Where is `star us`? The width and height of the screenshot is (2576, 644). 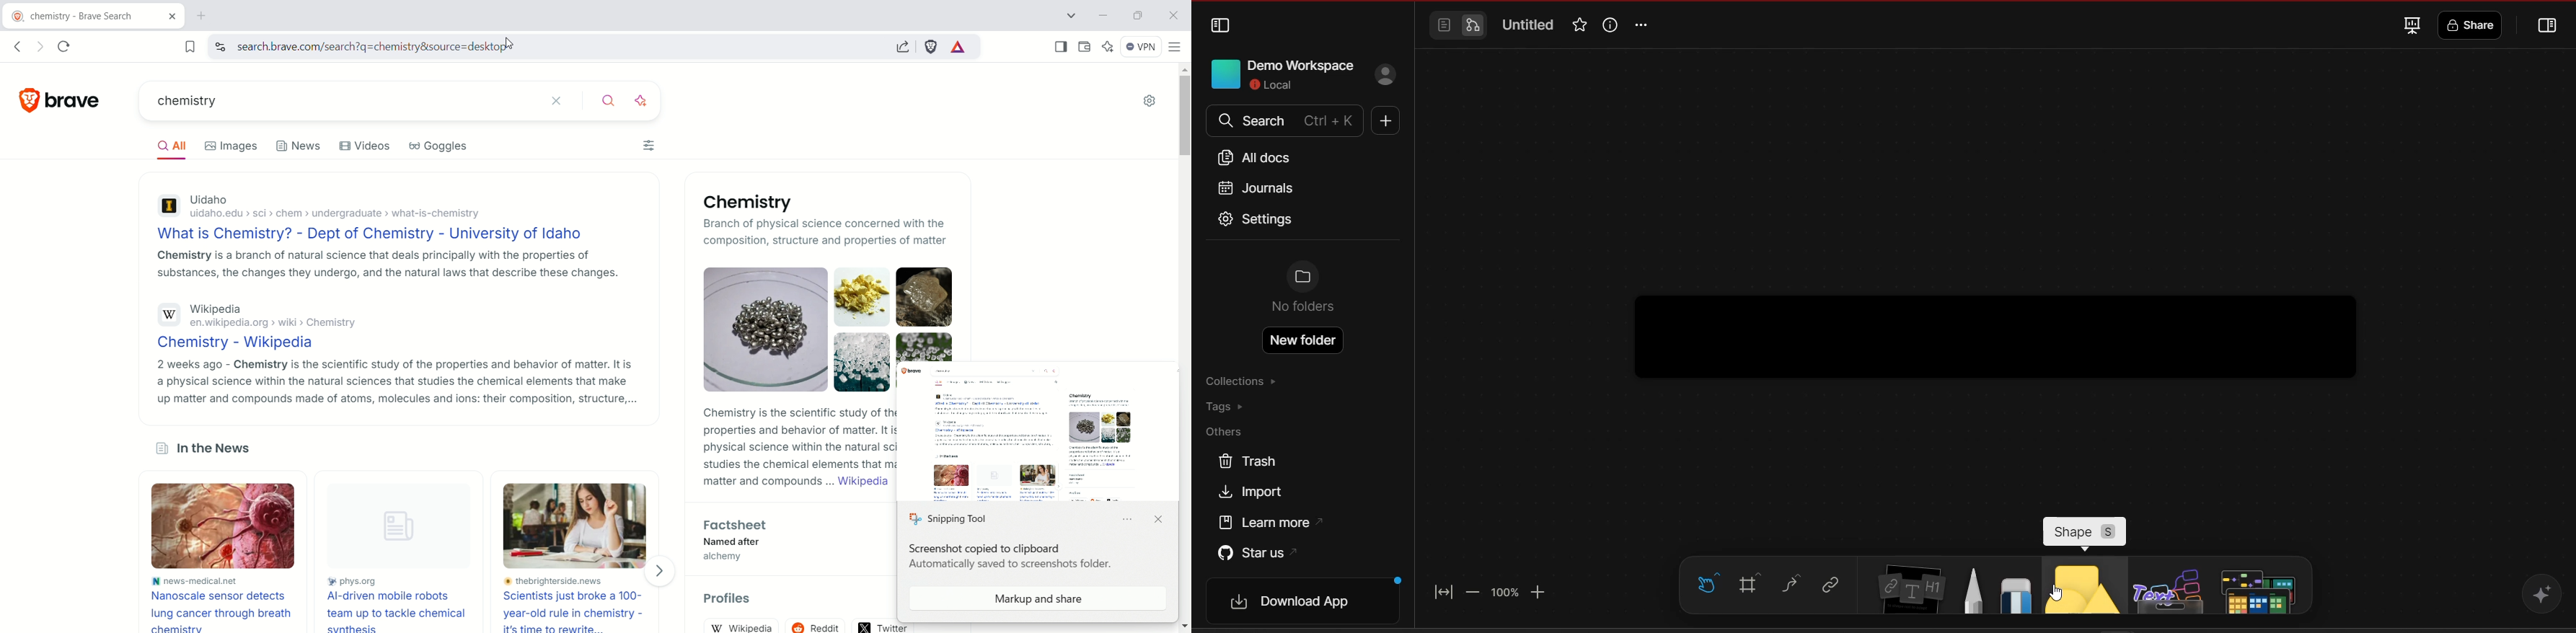 star us is located at coordinates (1256, 552).